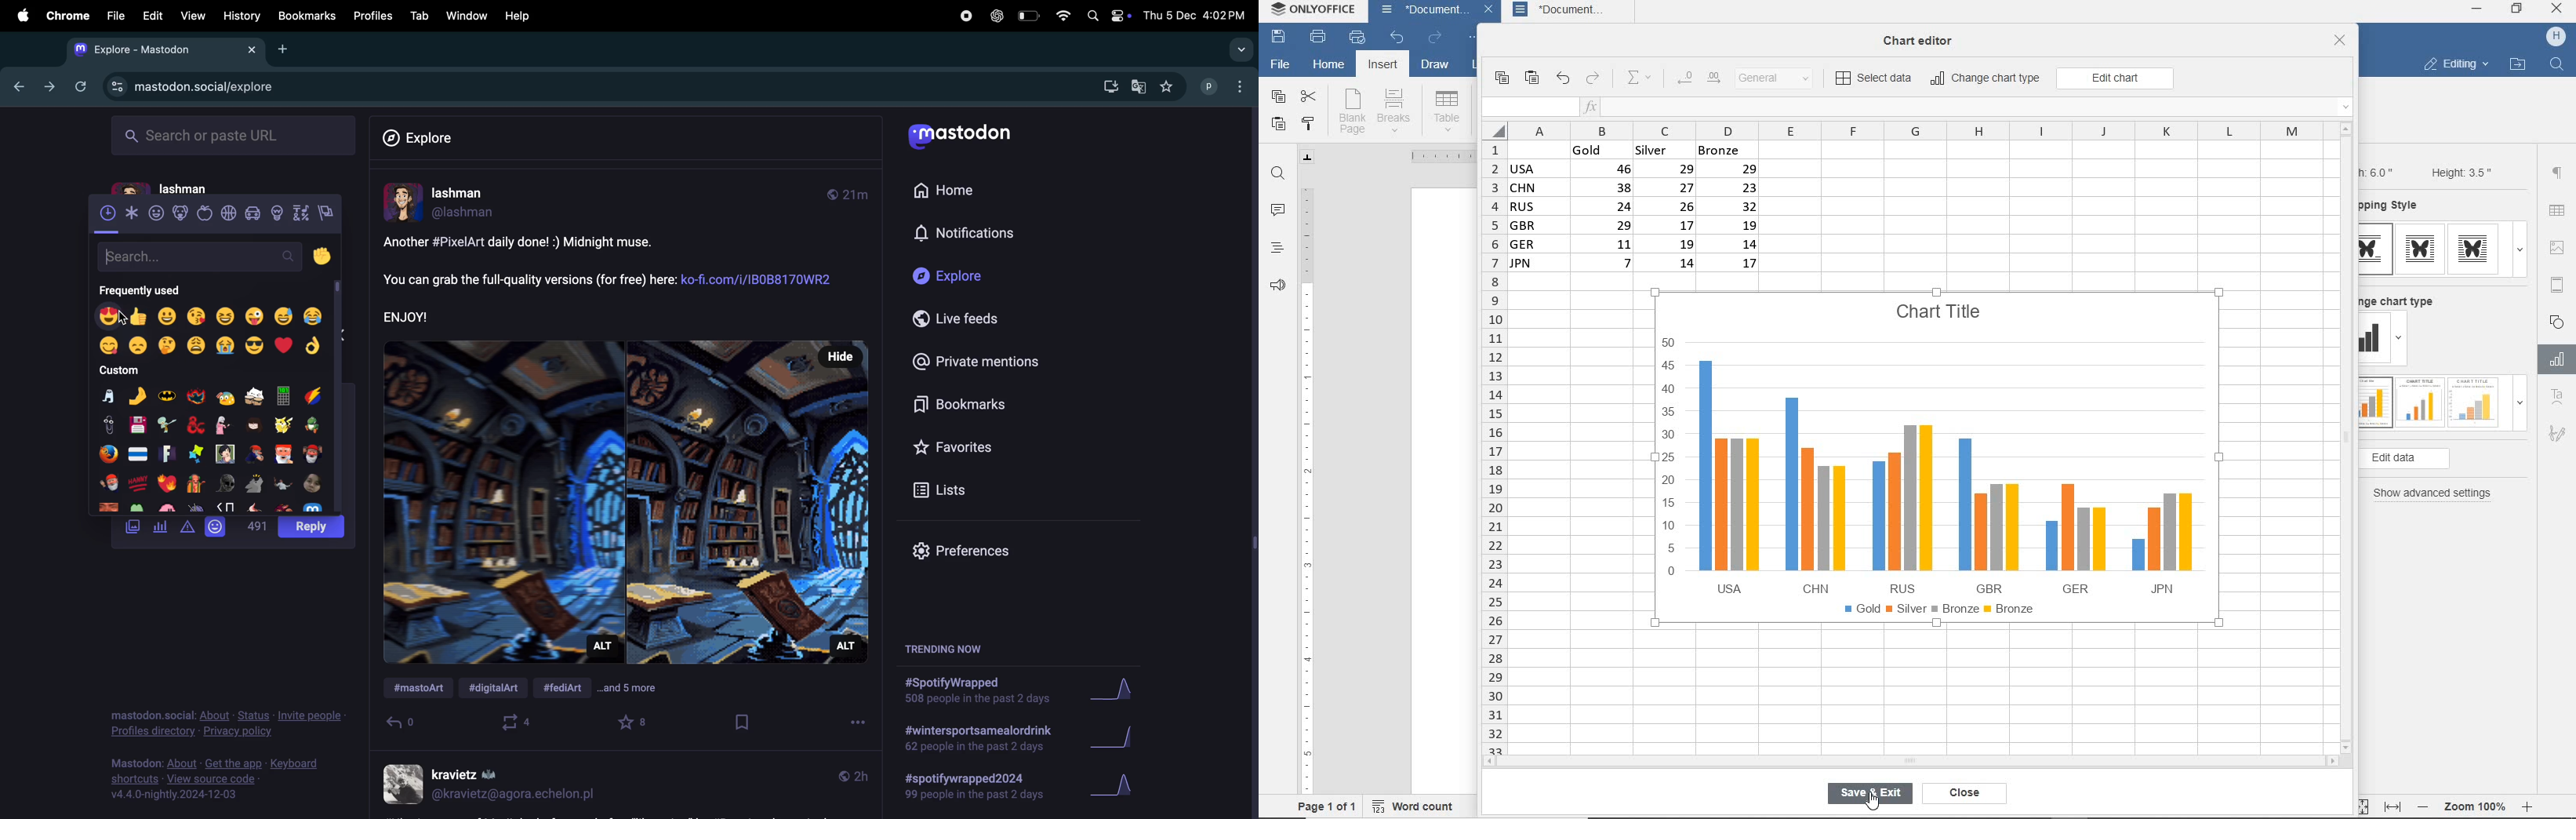 This screenshot has width=2576, height=840. What do you see at coordinates (966, 135) in the screenshot?
I see `Mastodon` at bounding box center [966, 135].